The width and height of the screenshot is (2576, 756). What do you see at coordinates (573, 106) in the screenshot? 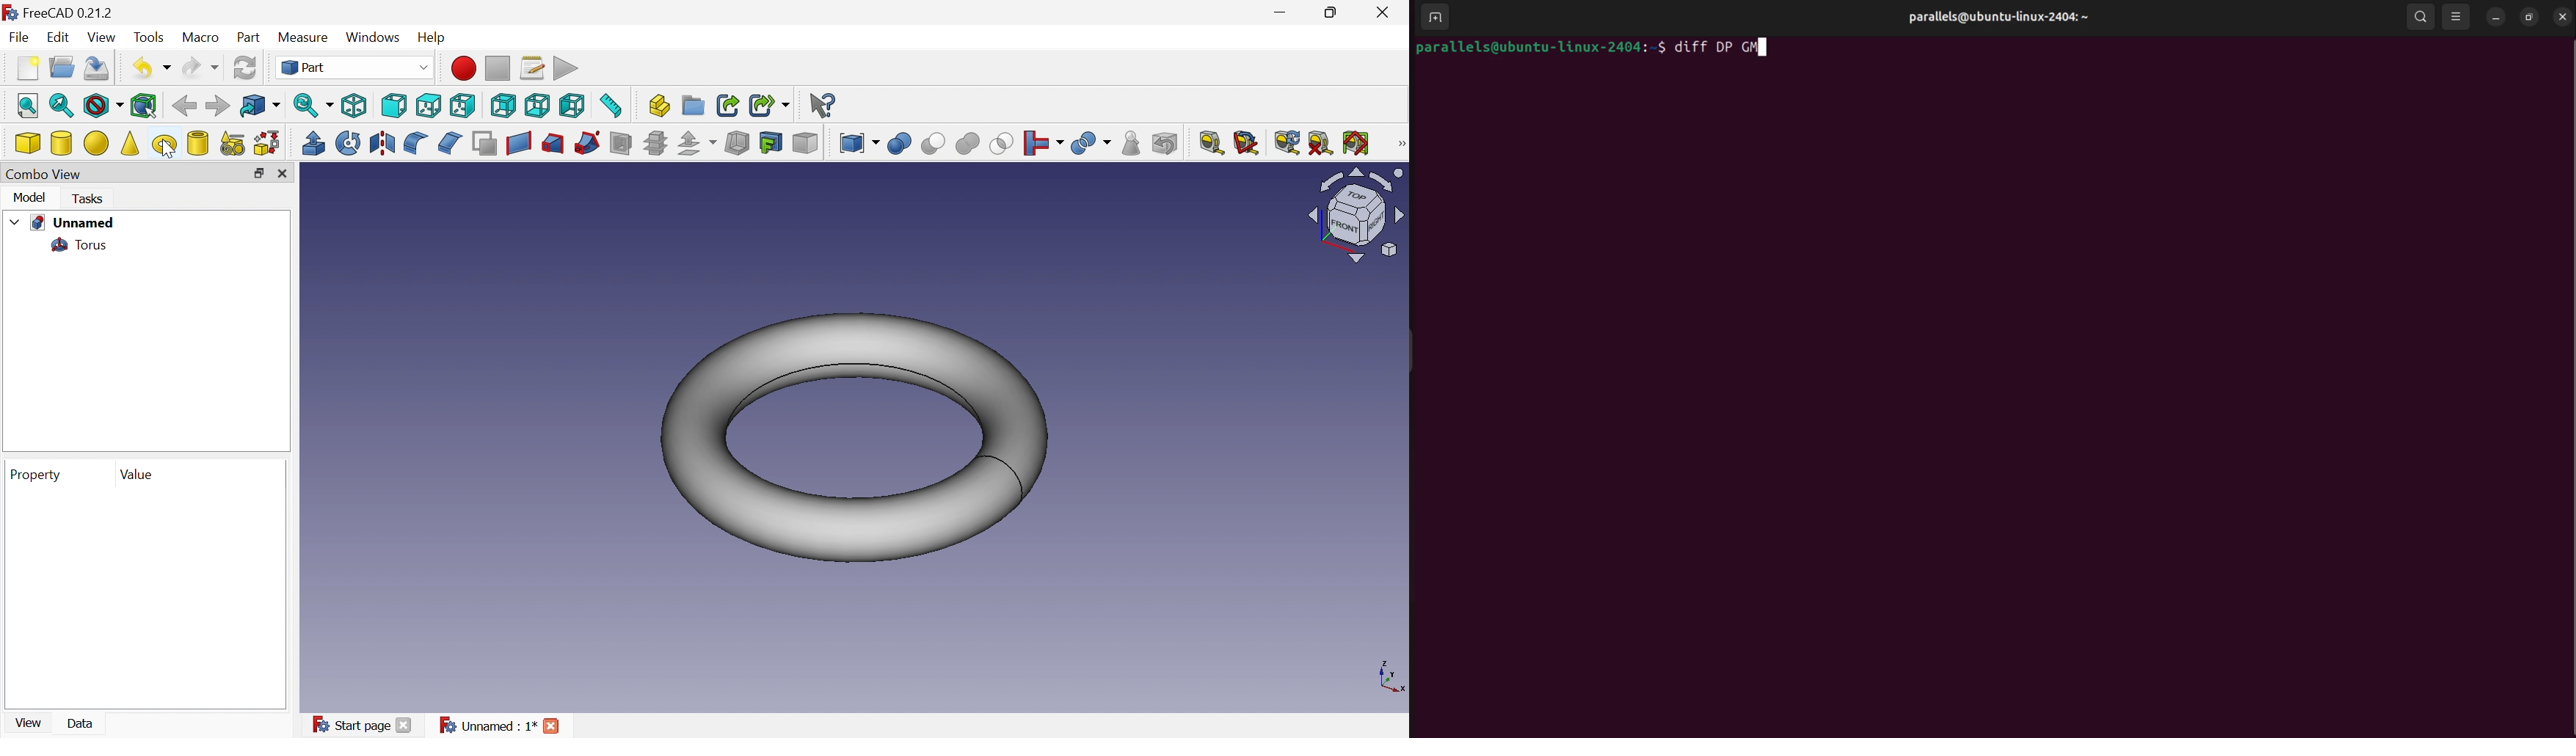
I see `Left` at bounding box center [573, 106].